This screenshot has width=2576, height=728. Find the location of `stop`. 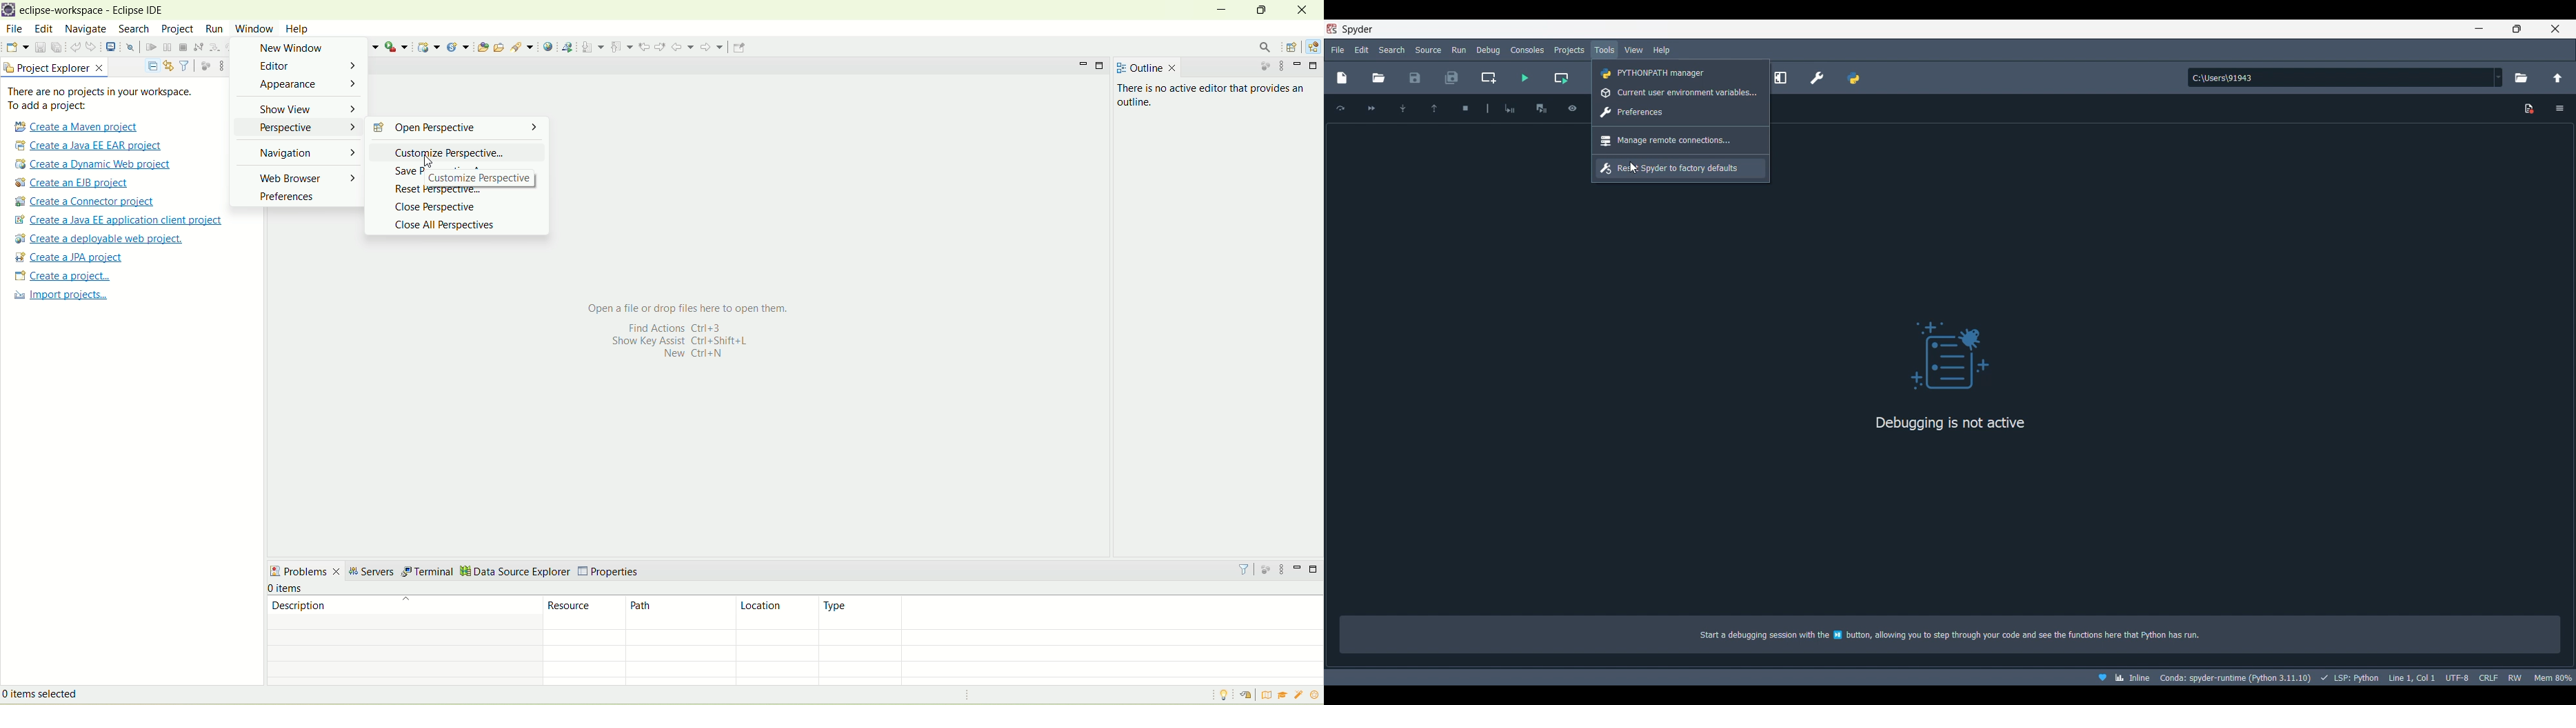

stop is located at coordinates (1463, 106).